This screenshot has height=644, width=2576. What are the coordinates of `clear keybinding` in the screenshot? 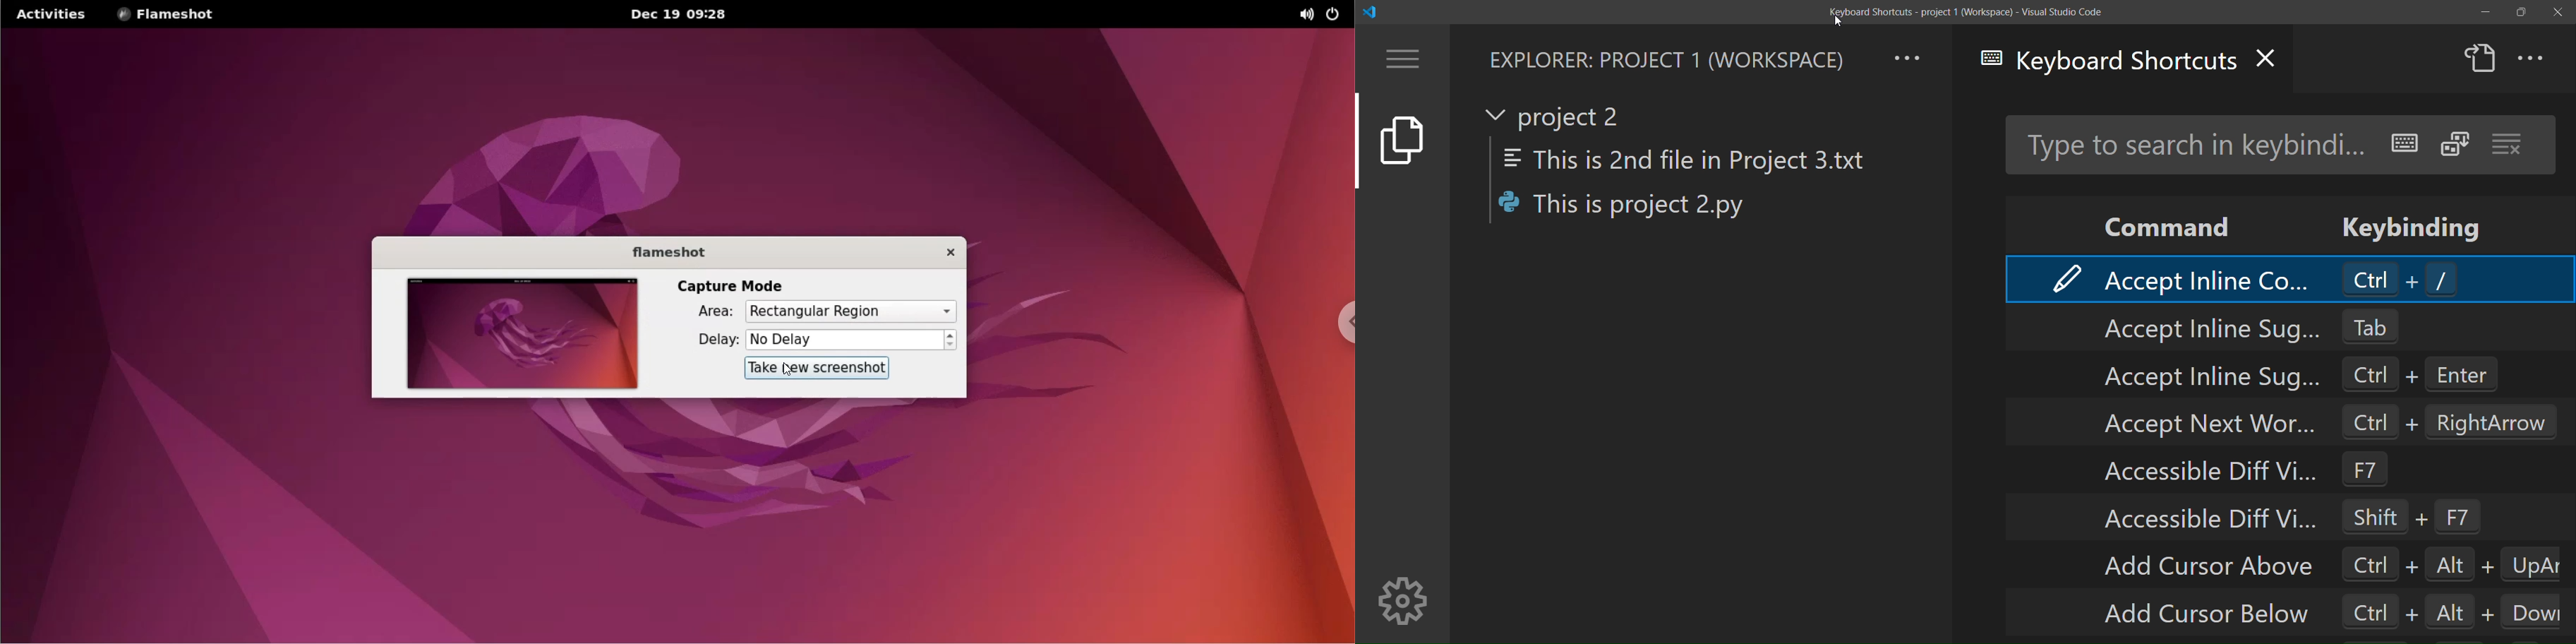 It's located at (2509, 144).